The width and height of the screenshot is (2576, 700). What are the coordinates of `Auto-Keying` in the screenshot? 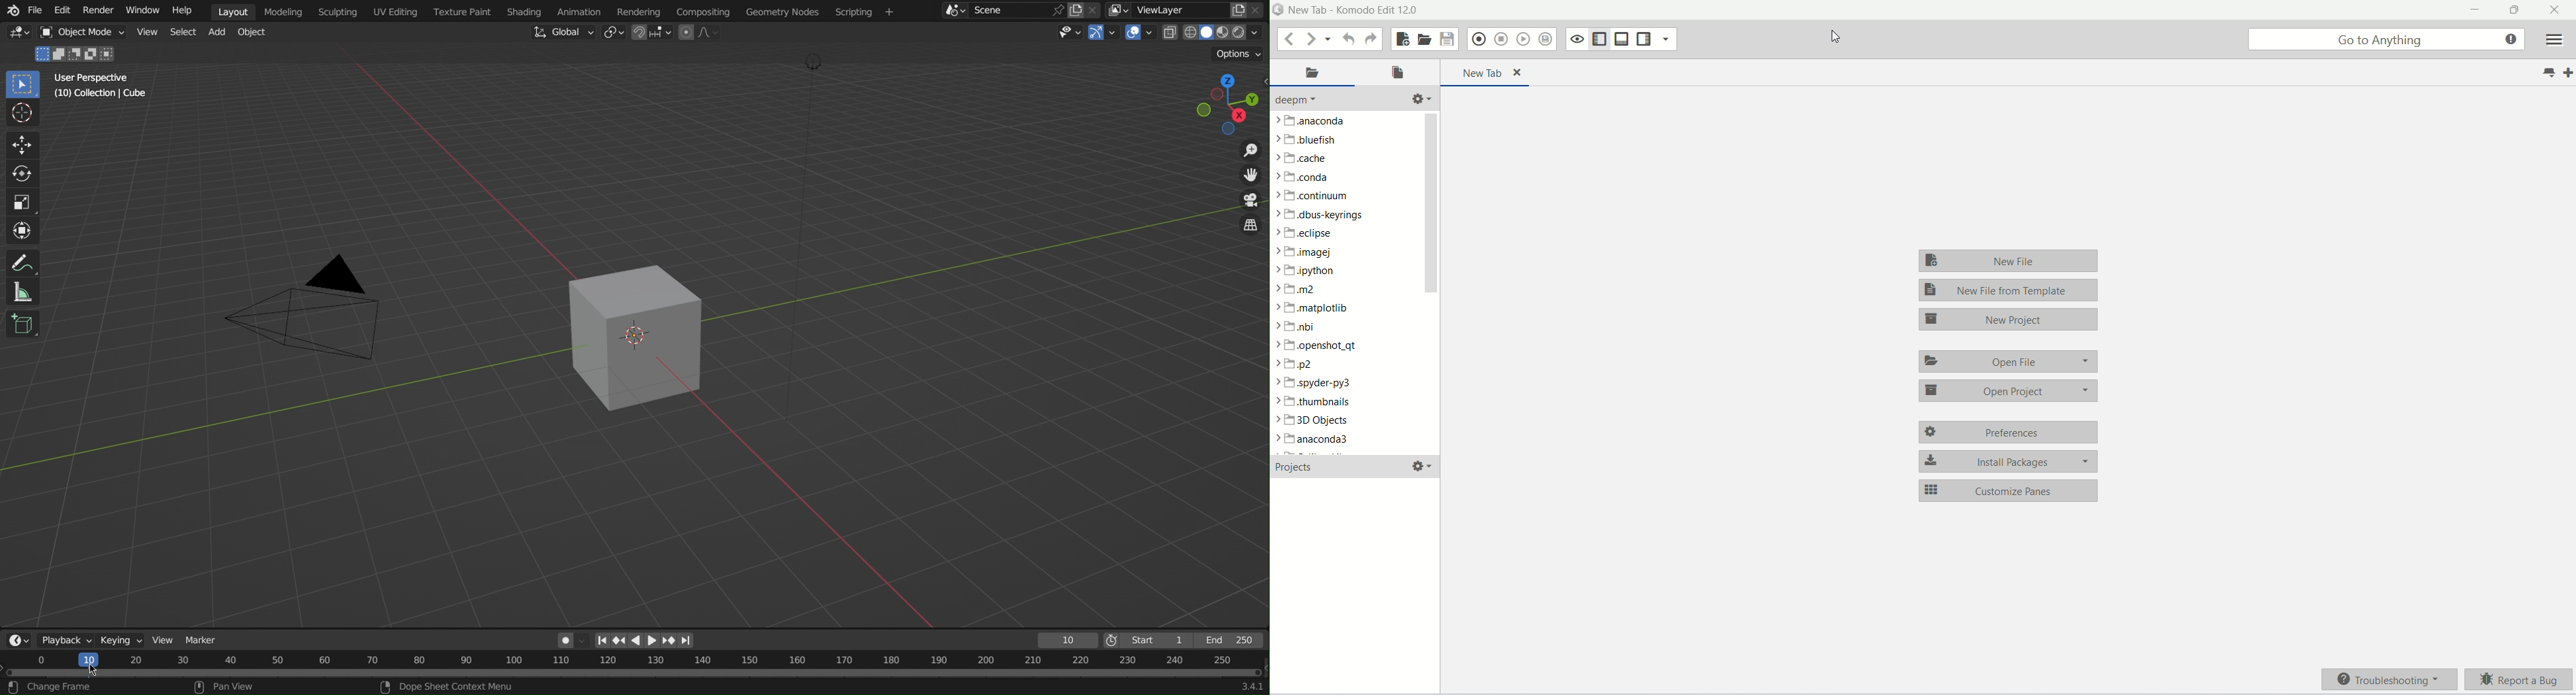 It's located at (568, 639).